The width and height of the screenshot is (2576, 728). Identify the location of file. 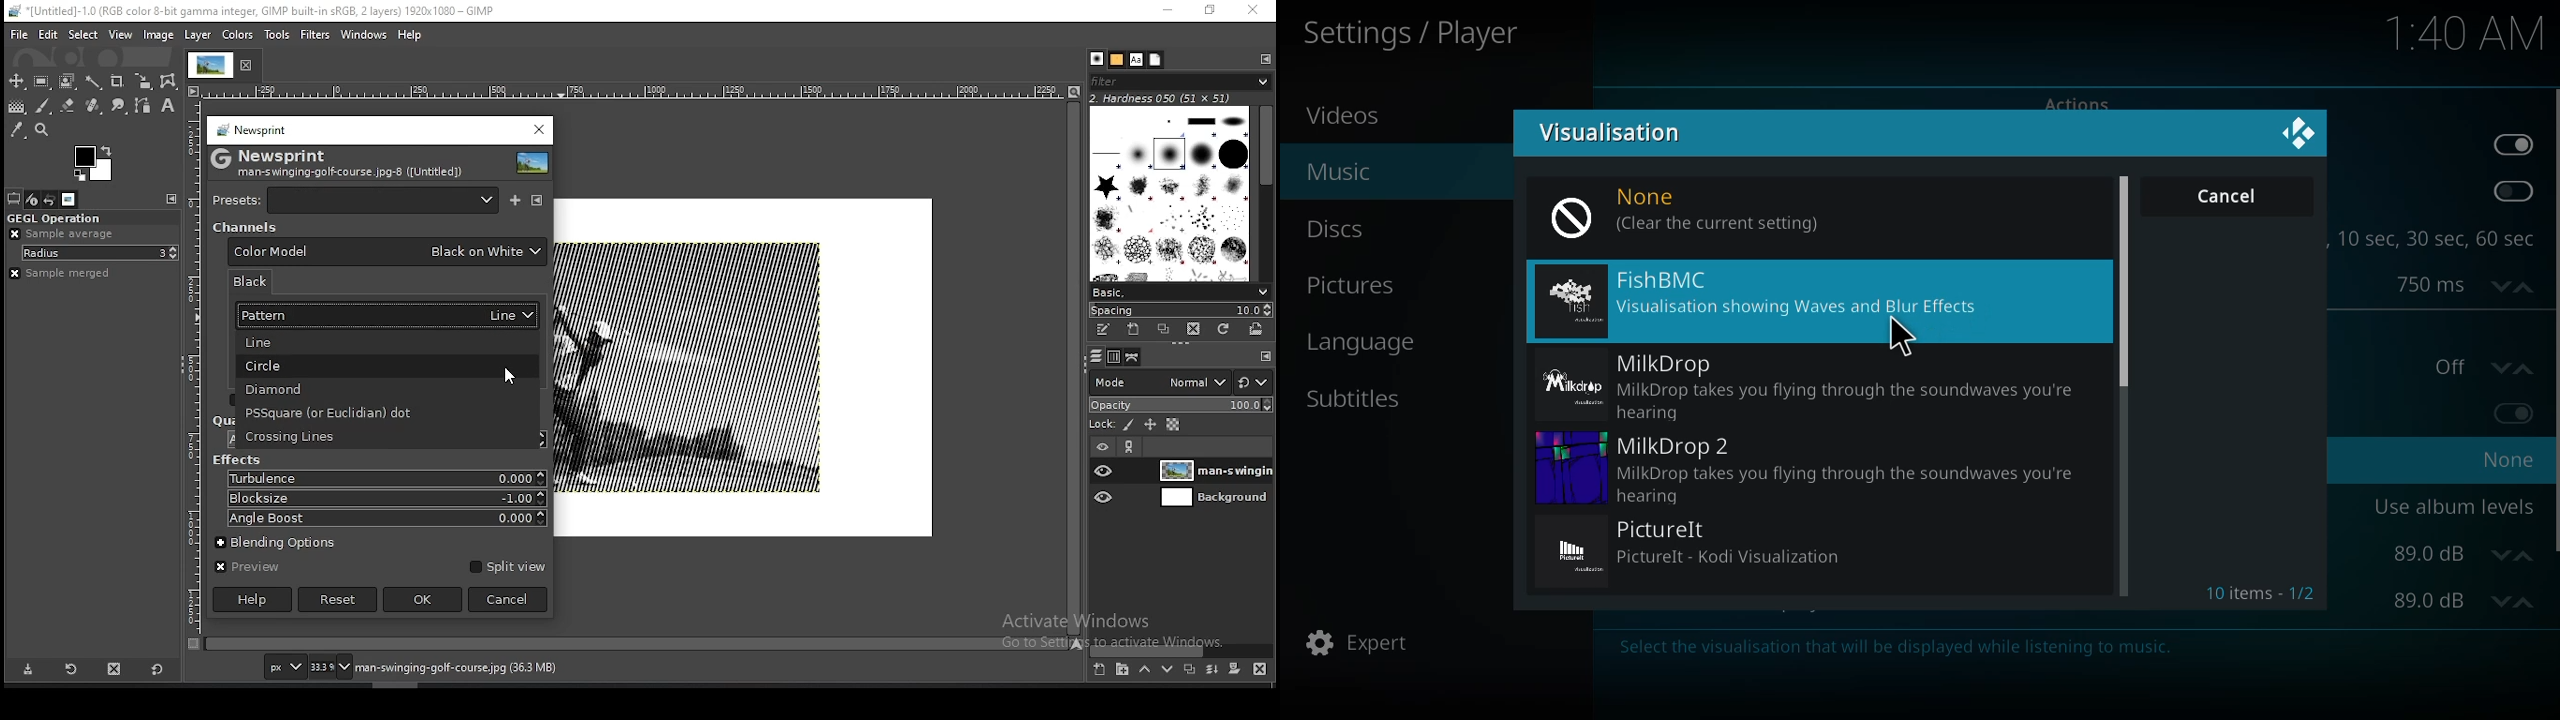
(16, 35).